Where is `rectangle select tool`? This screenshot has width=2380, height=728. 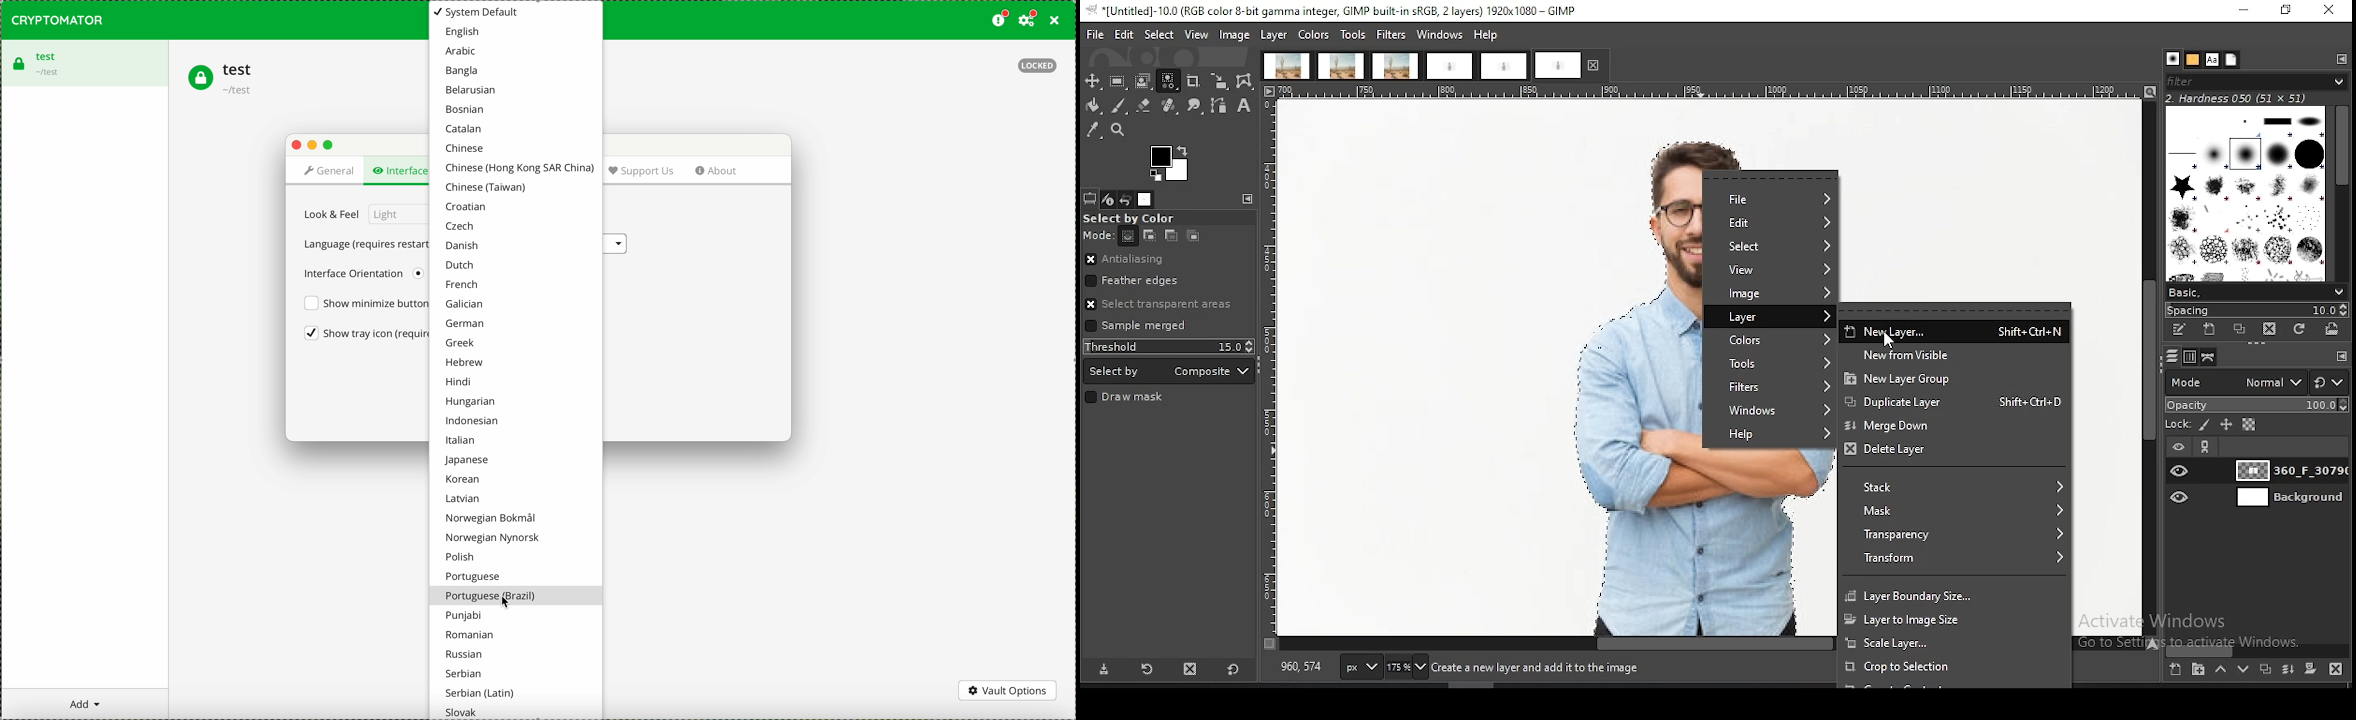 rectangle select tool is located at coordinates (1117, 81).